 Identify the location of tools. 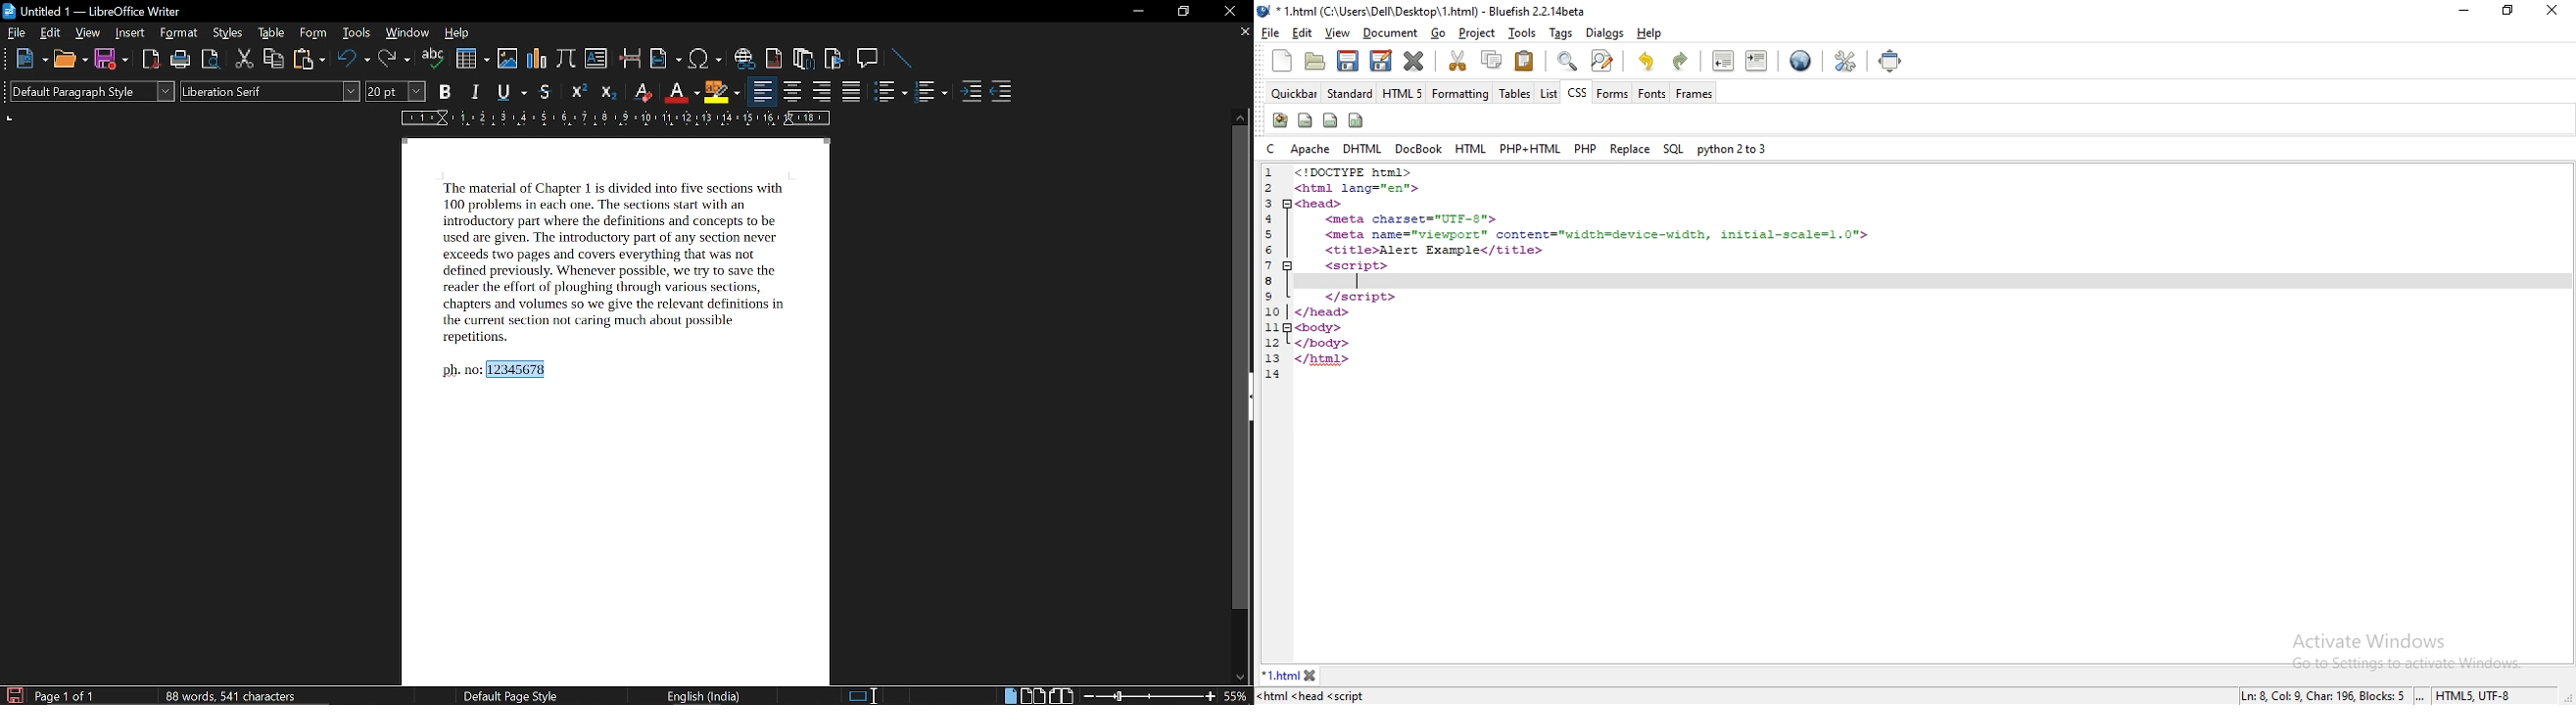
(356, 34).